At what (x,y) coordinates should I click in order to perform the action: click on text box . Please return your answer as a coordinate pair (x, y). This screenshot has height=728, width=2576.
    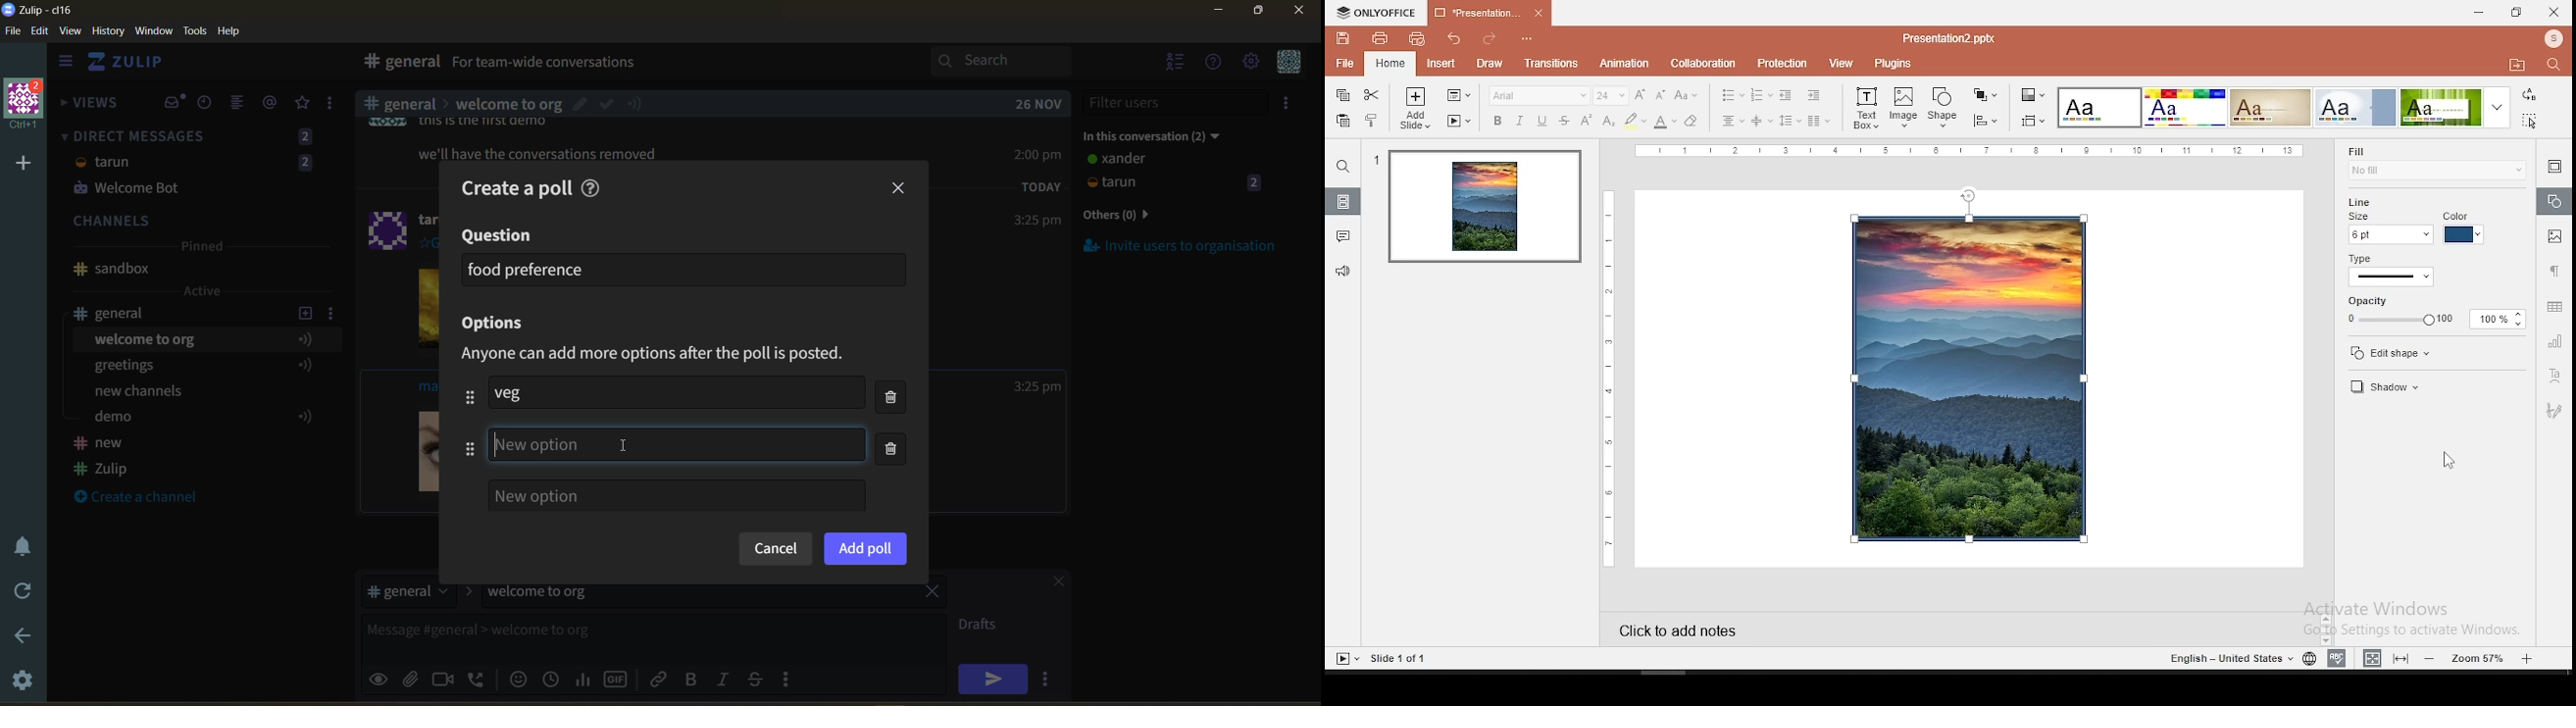
    Looking at the image, I should click on (1864, 108).